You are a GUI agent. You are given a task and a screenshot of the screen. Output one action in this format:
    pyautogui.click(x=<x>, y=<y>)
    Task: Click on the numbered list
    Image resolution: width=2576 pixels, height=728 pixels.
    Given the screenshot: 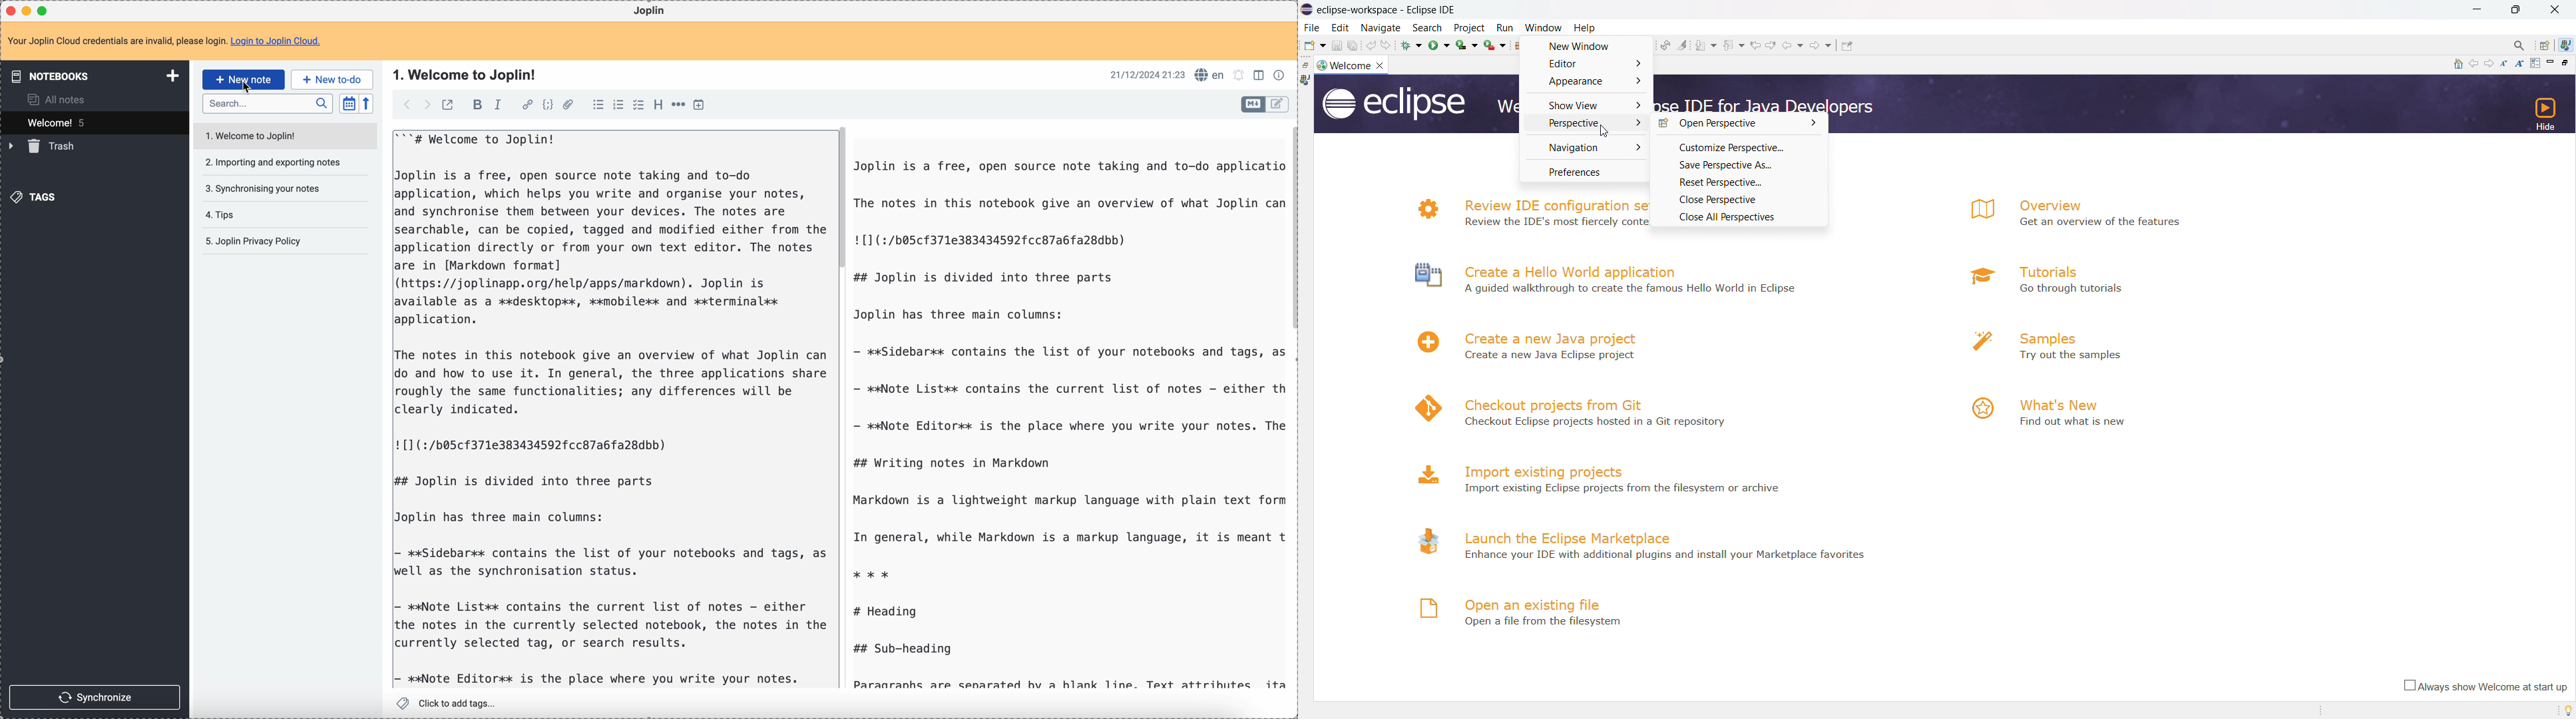 What is the action you would take?
    pyautogui.click(x=620, y=104)
    